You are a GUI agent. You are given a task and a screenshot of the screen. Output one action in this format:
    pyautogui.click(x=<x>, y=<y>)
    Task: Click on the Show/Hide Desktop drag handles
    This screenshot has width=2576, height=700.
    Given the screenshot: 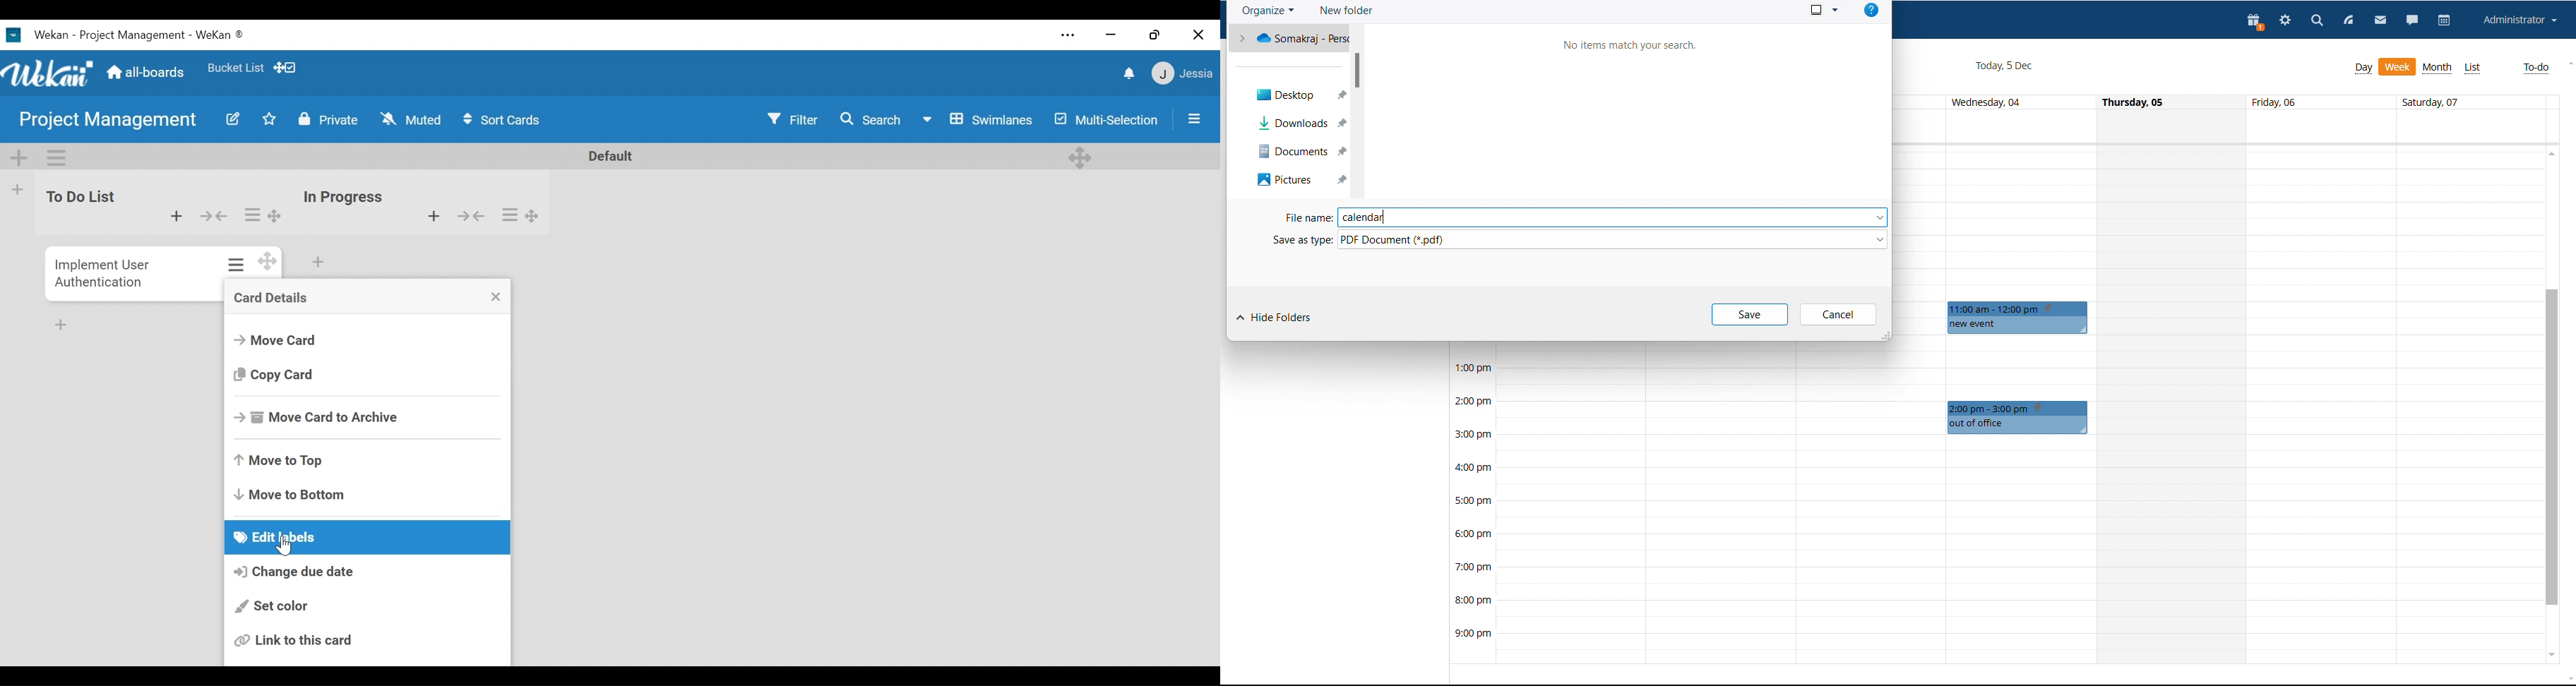 What is the action you would take?
    pyautogui.click(x=284, y=68)
    